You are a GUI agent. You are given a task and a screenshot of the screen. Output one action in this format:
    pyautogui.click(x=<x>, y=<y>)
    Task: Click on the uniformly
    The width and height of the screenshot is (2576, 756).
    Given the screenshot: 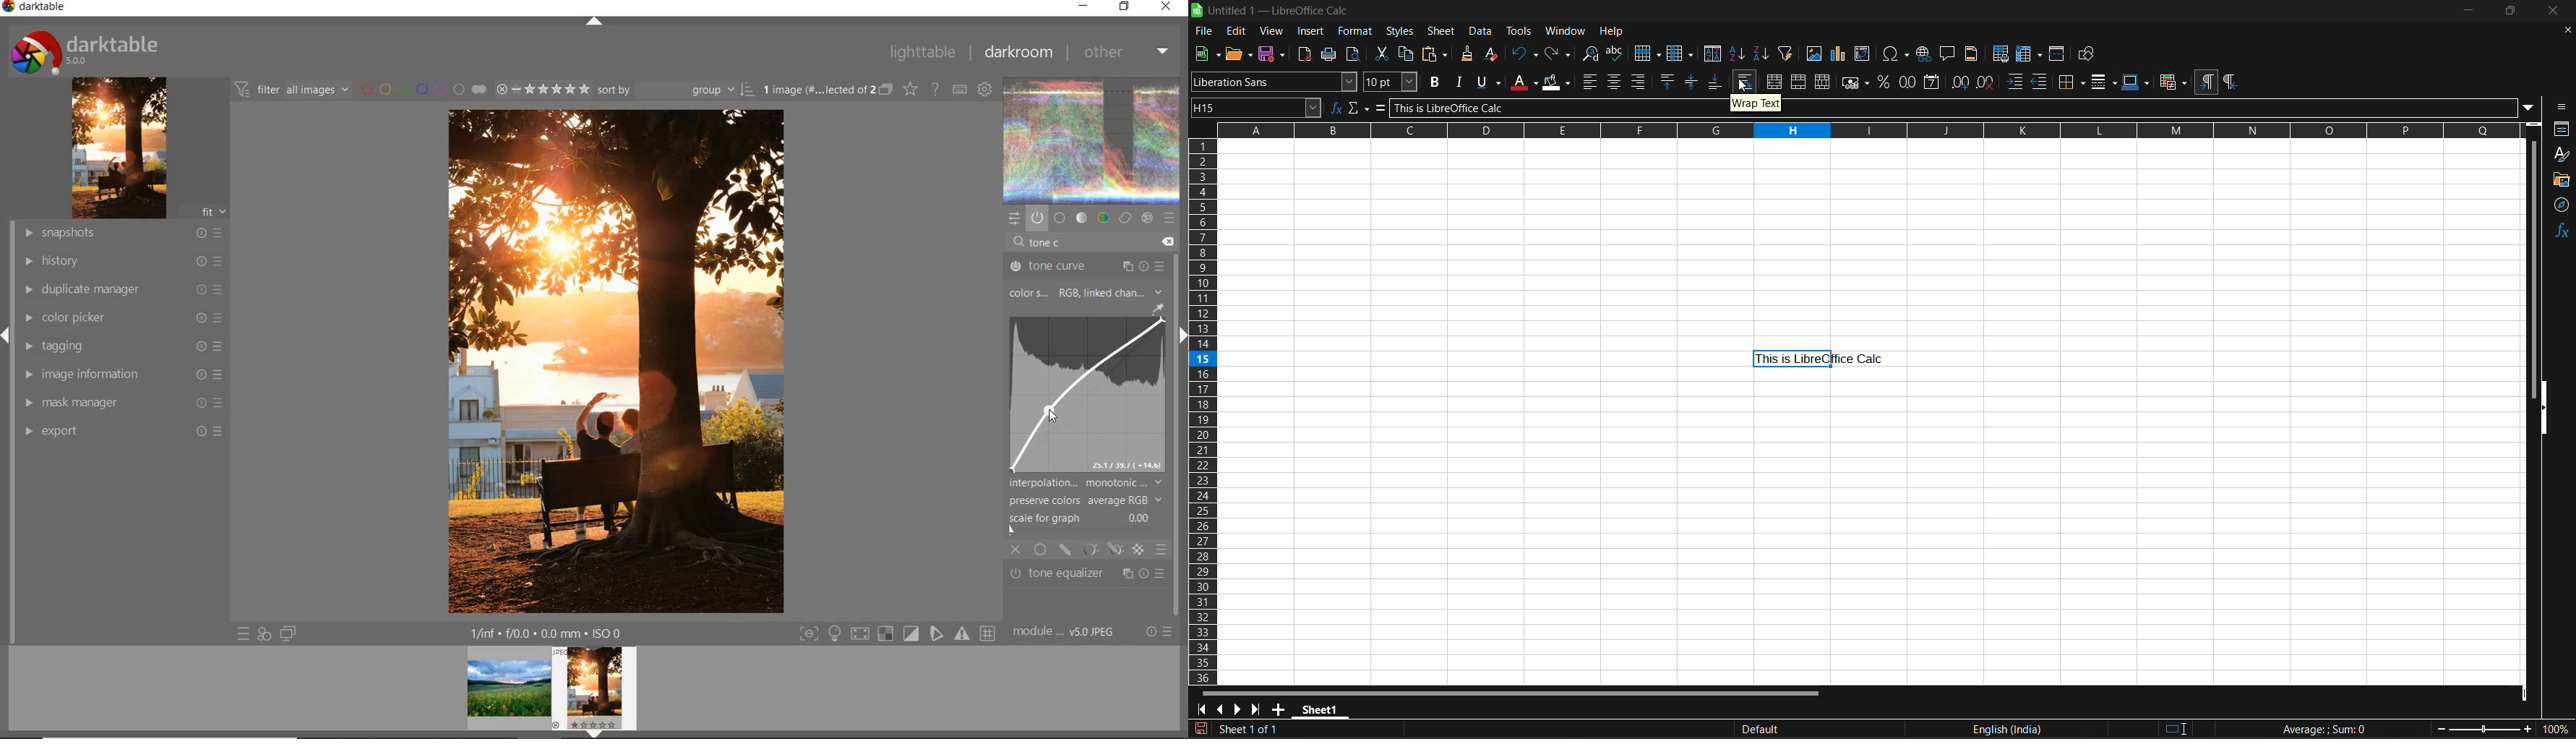 What is the action you would take?
    pyautogui.click(x=1040, y=549)
    